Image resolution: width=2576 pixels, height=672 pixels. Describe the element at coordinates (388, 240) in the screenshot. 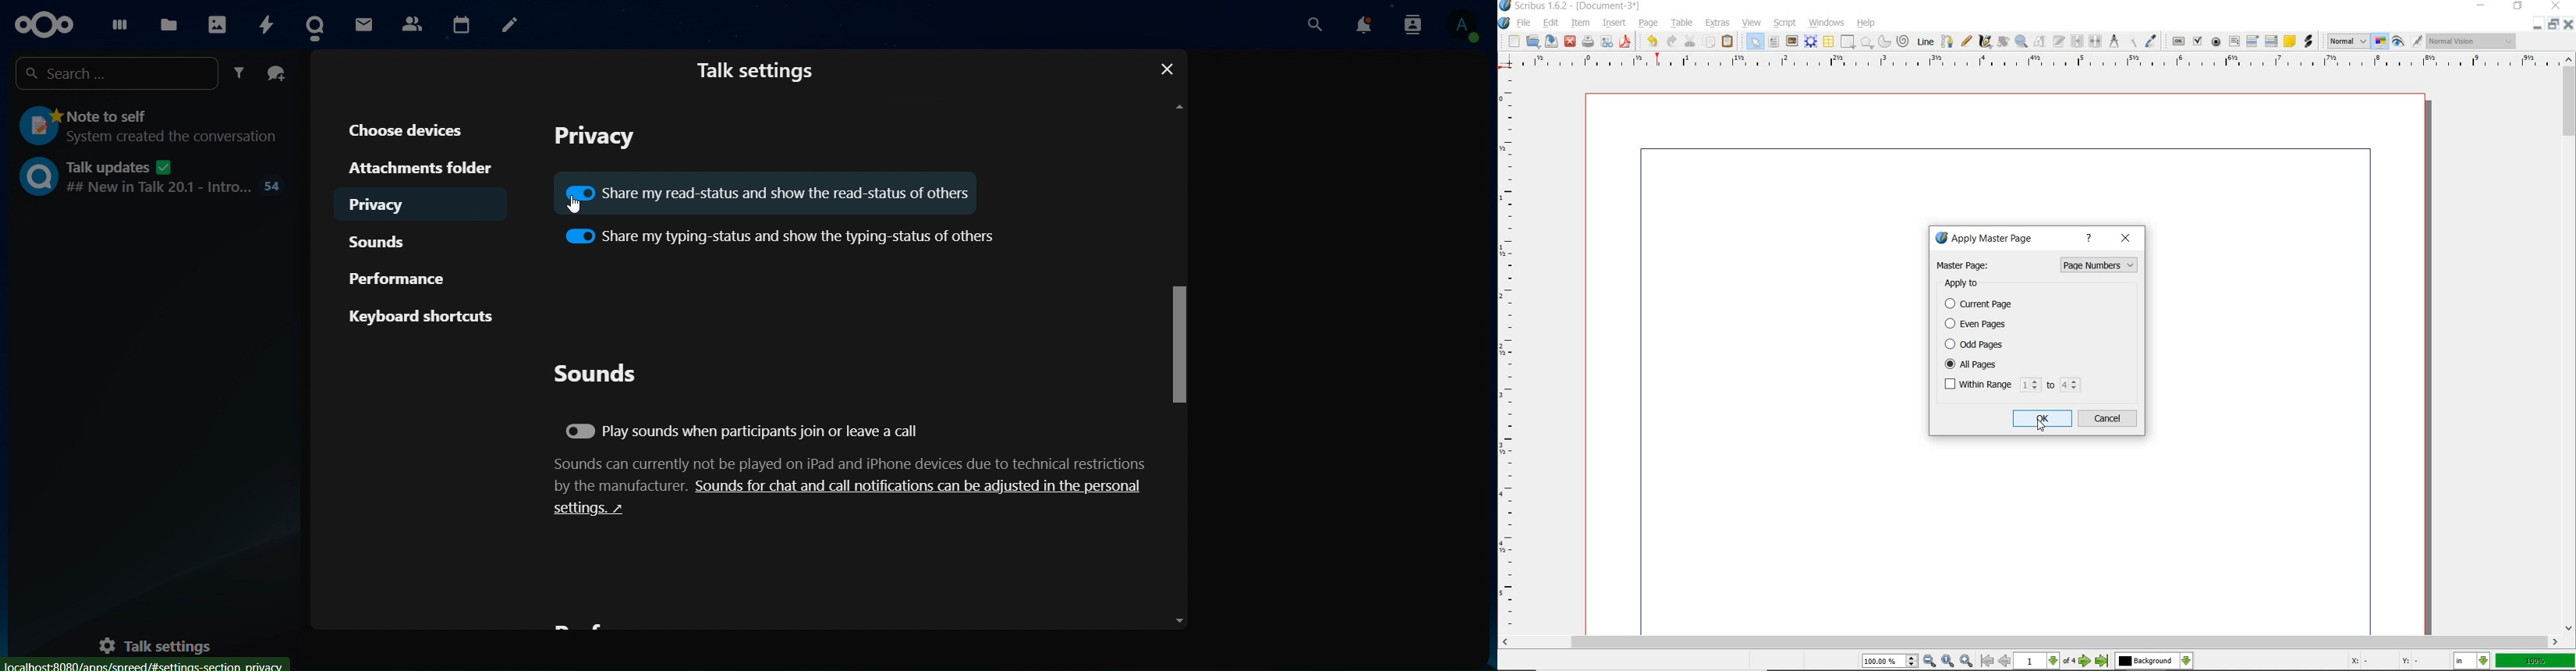

I see `sounds` at that location.